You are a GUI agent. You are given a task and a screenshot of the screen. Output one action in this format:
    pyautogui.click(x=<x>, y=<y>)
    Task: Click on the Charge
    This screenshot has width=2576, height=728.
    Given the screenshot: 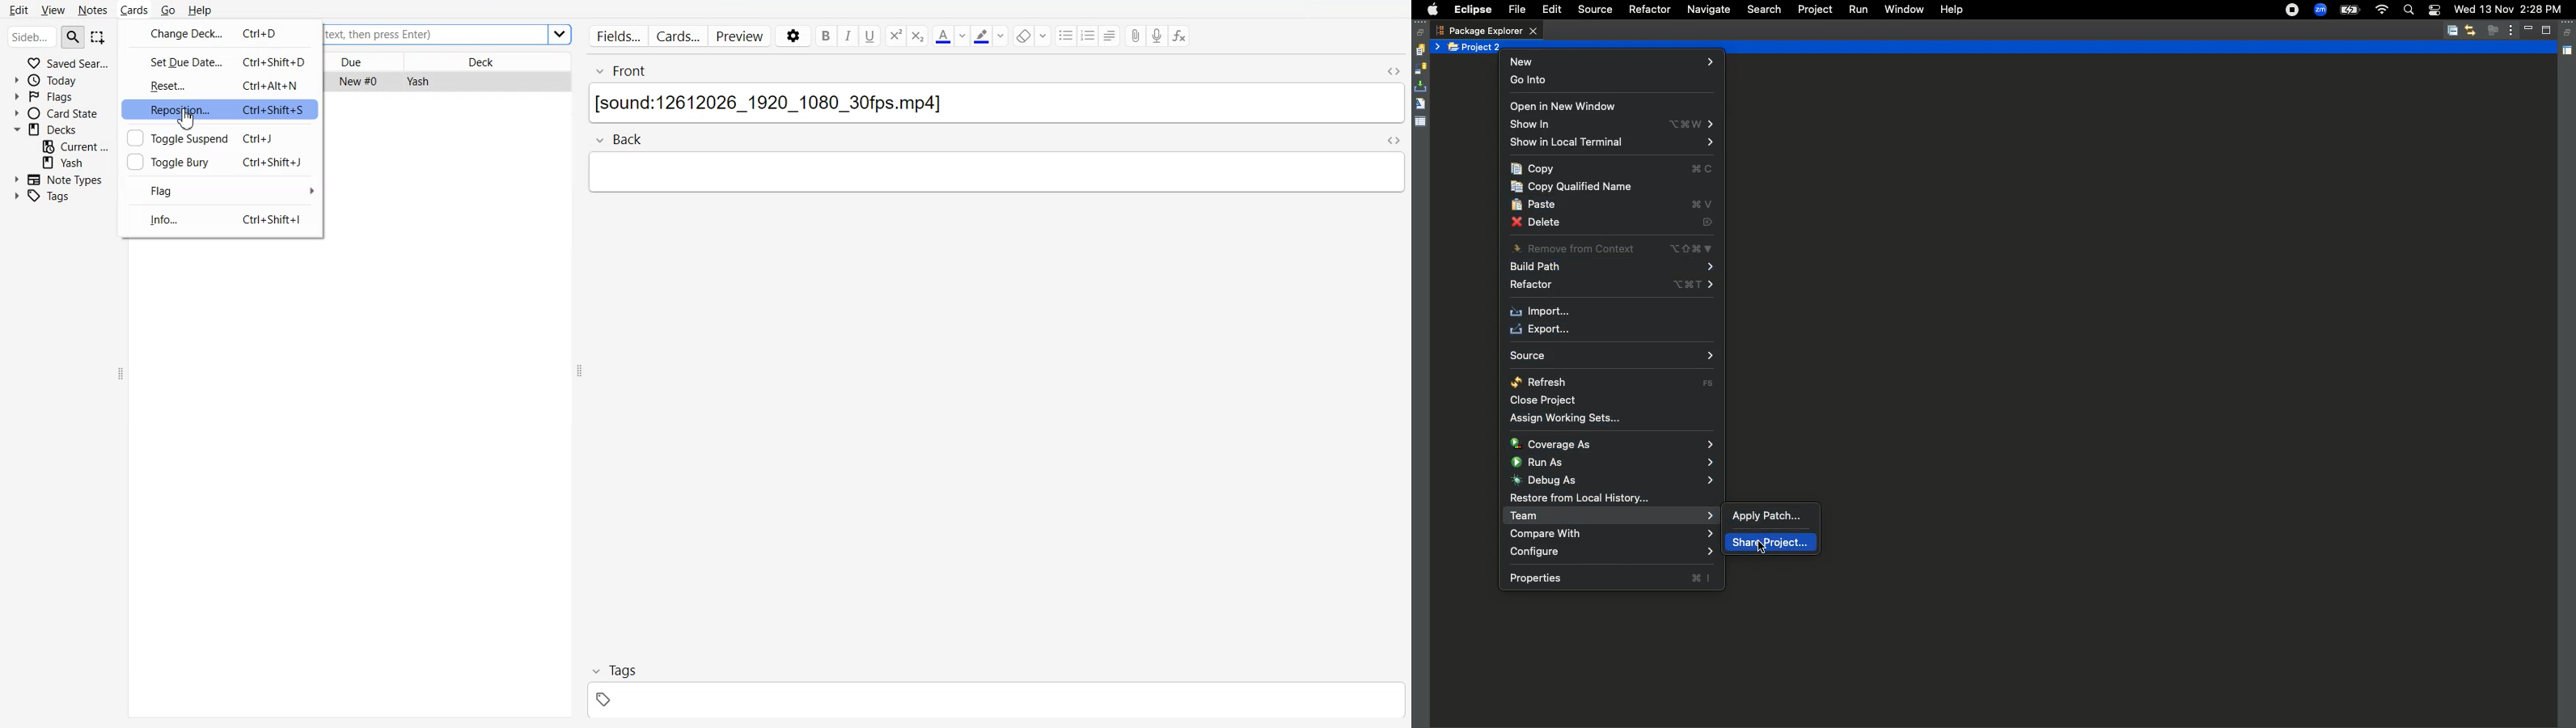 What is the action you would take?
    pyautogui.click(x=2349, y=11)
    